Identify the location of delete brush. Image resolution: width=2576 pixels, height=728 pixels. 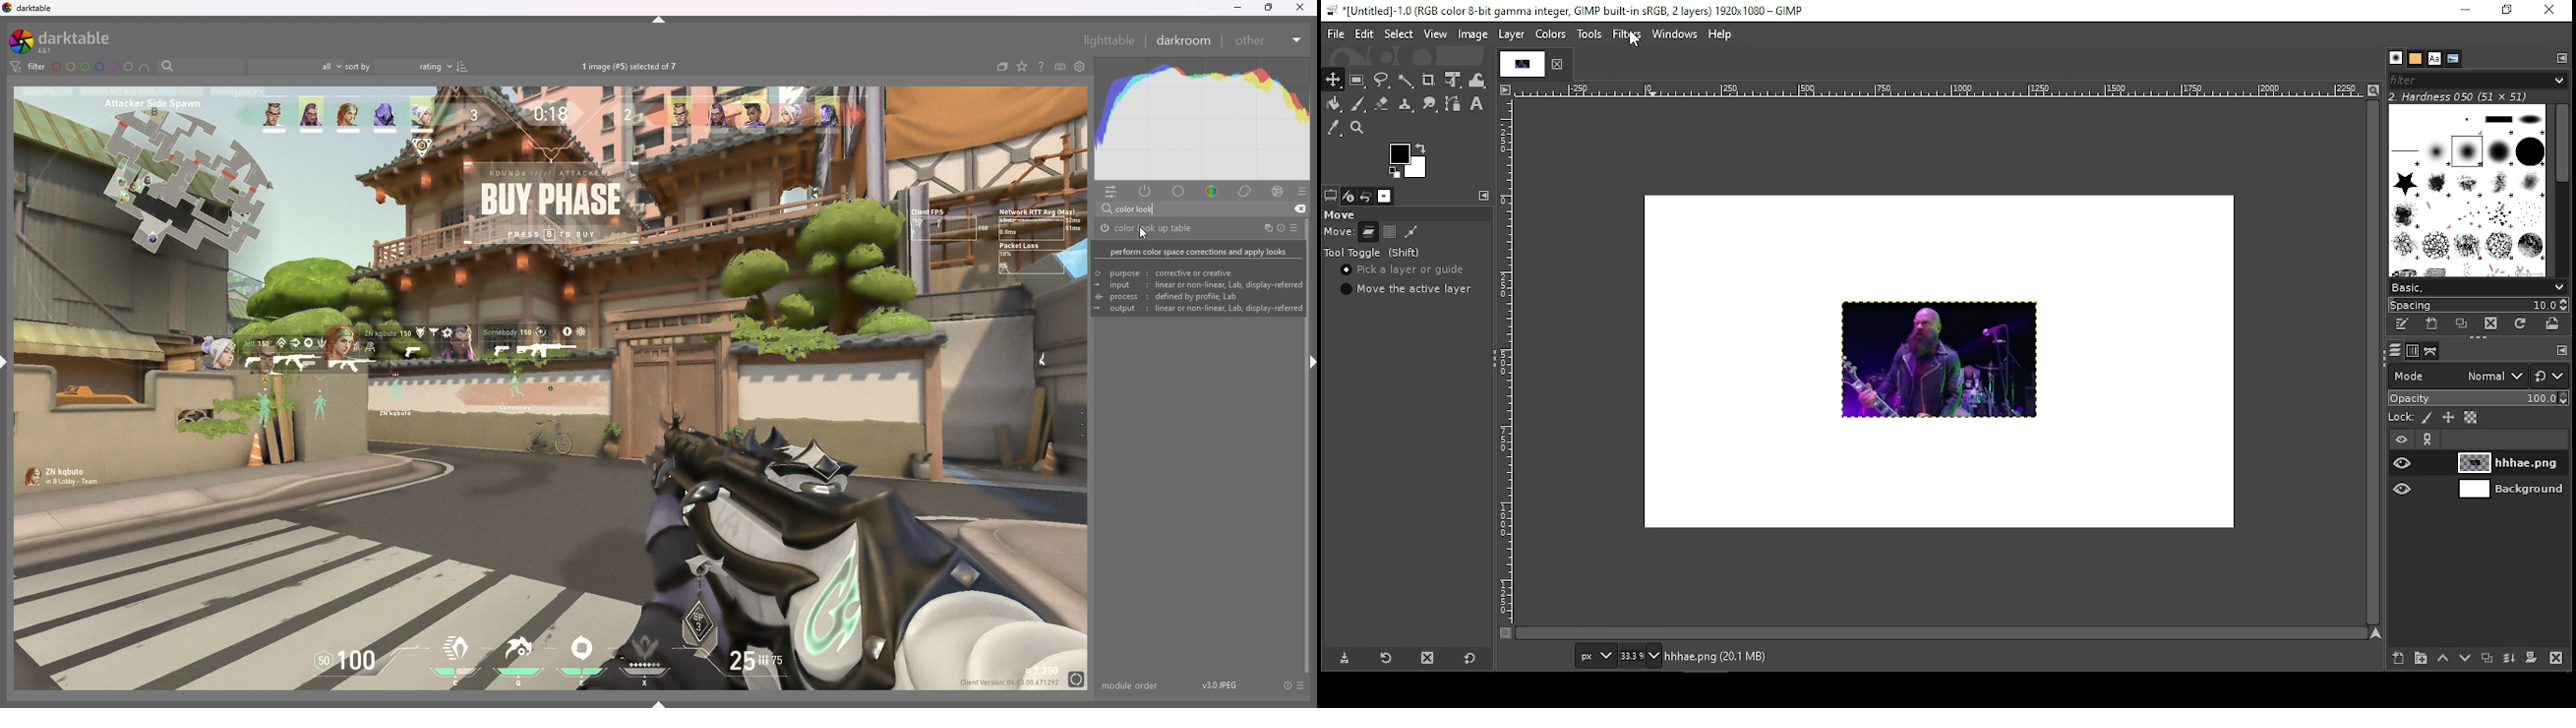
(2489, 324).